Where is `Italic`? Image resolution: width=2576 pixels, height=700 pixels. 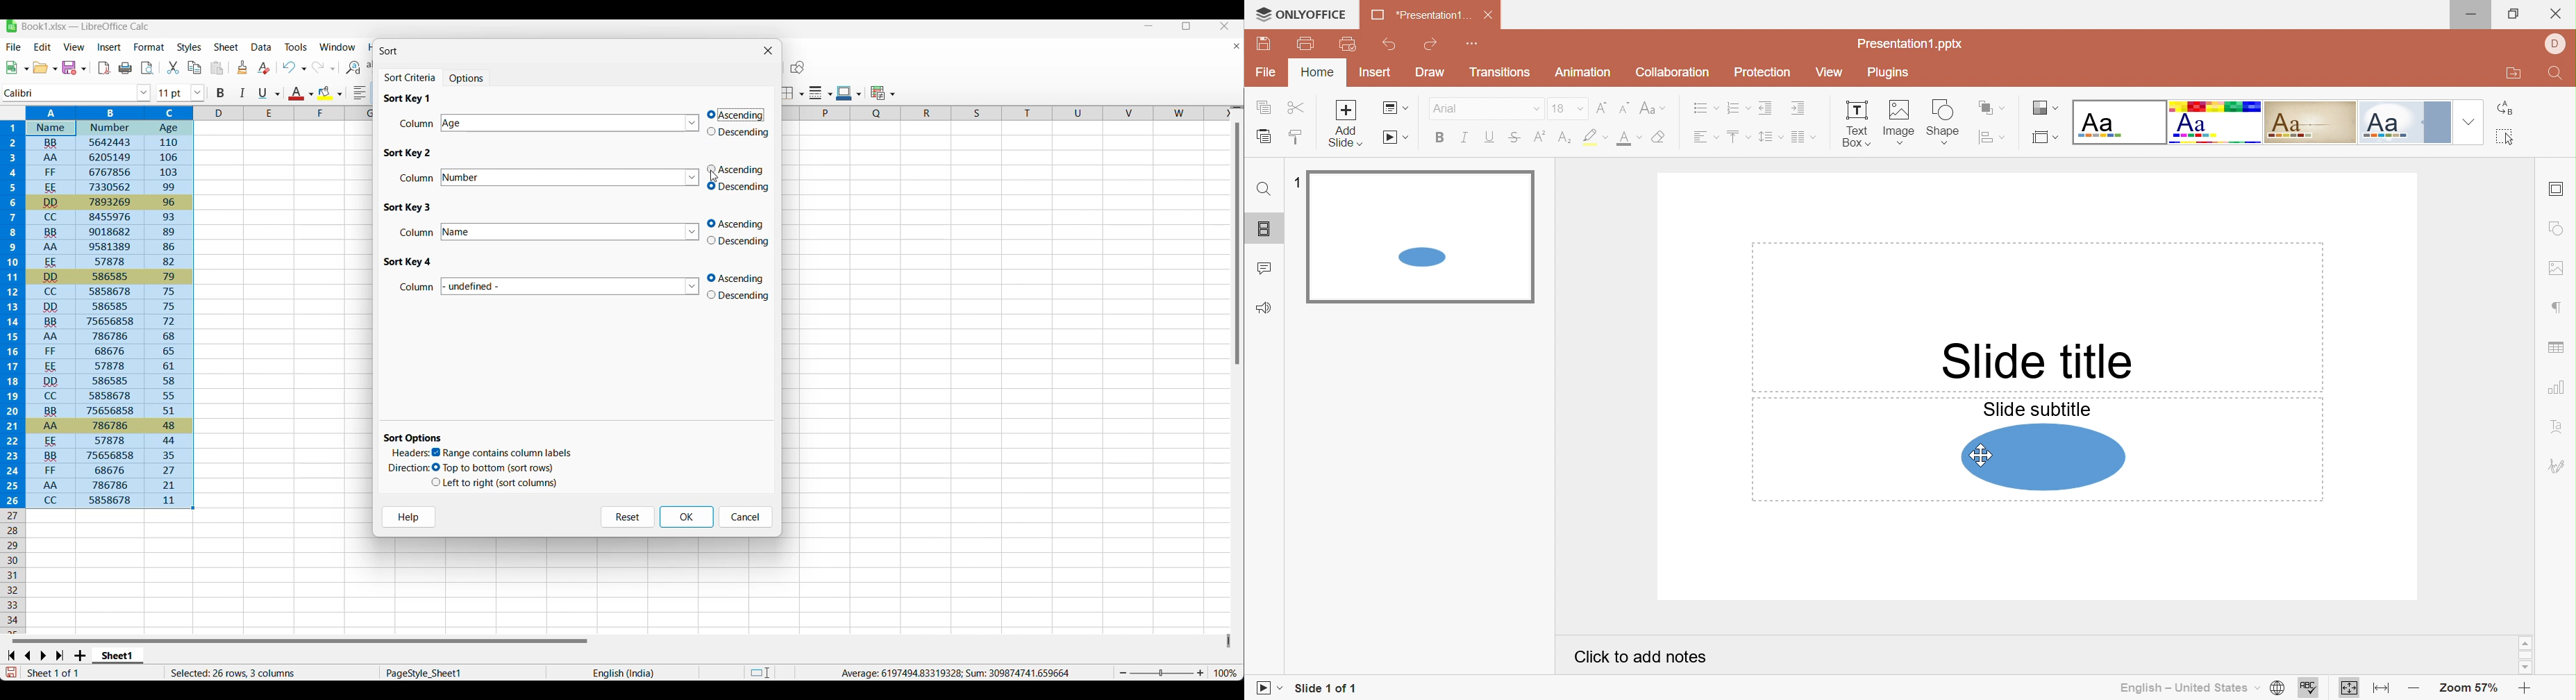 Italic is located at coordinates (243, 93).